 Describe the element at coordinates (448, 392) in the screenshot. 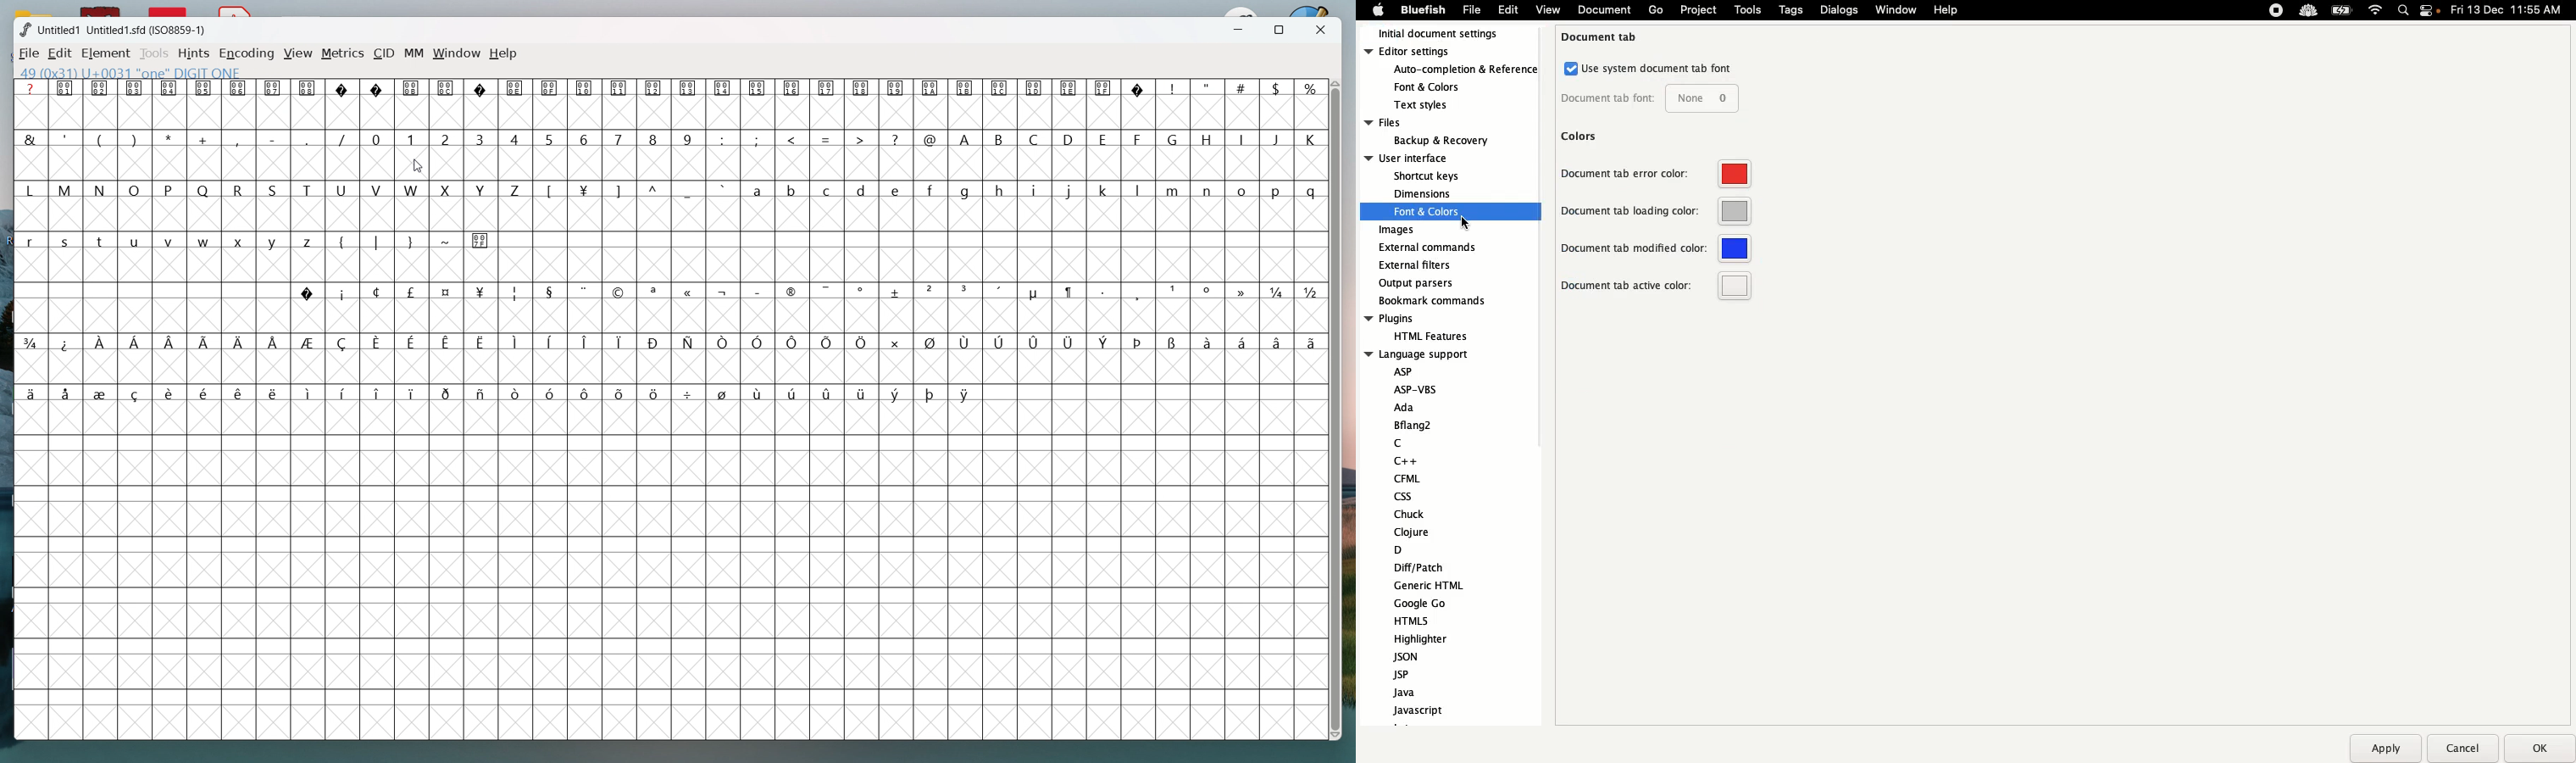

I see `symbol` at that location.